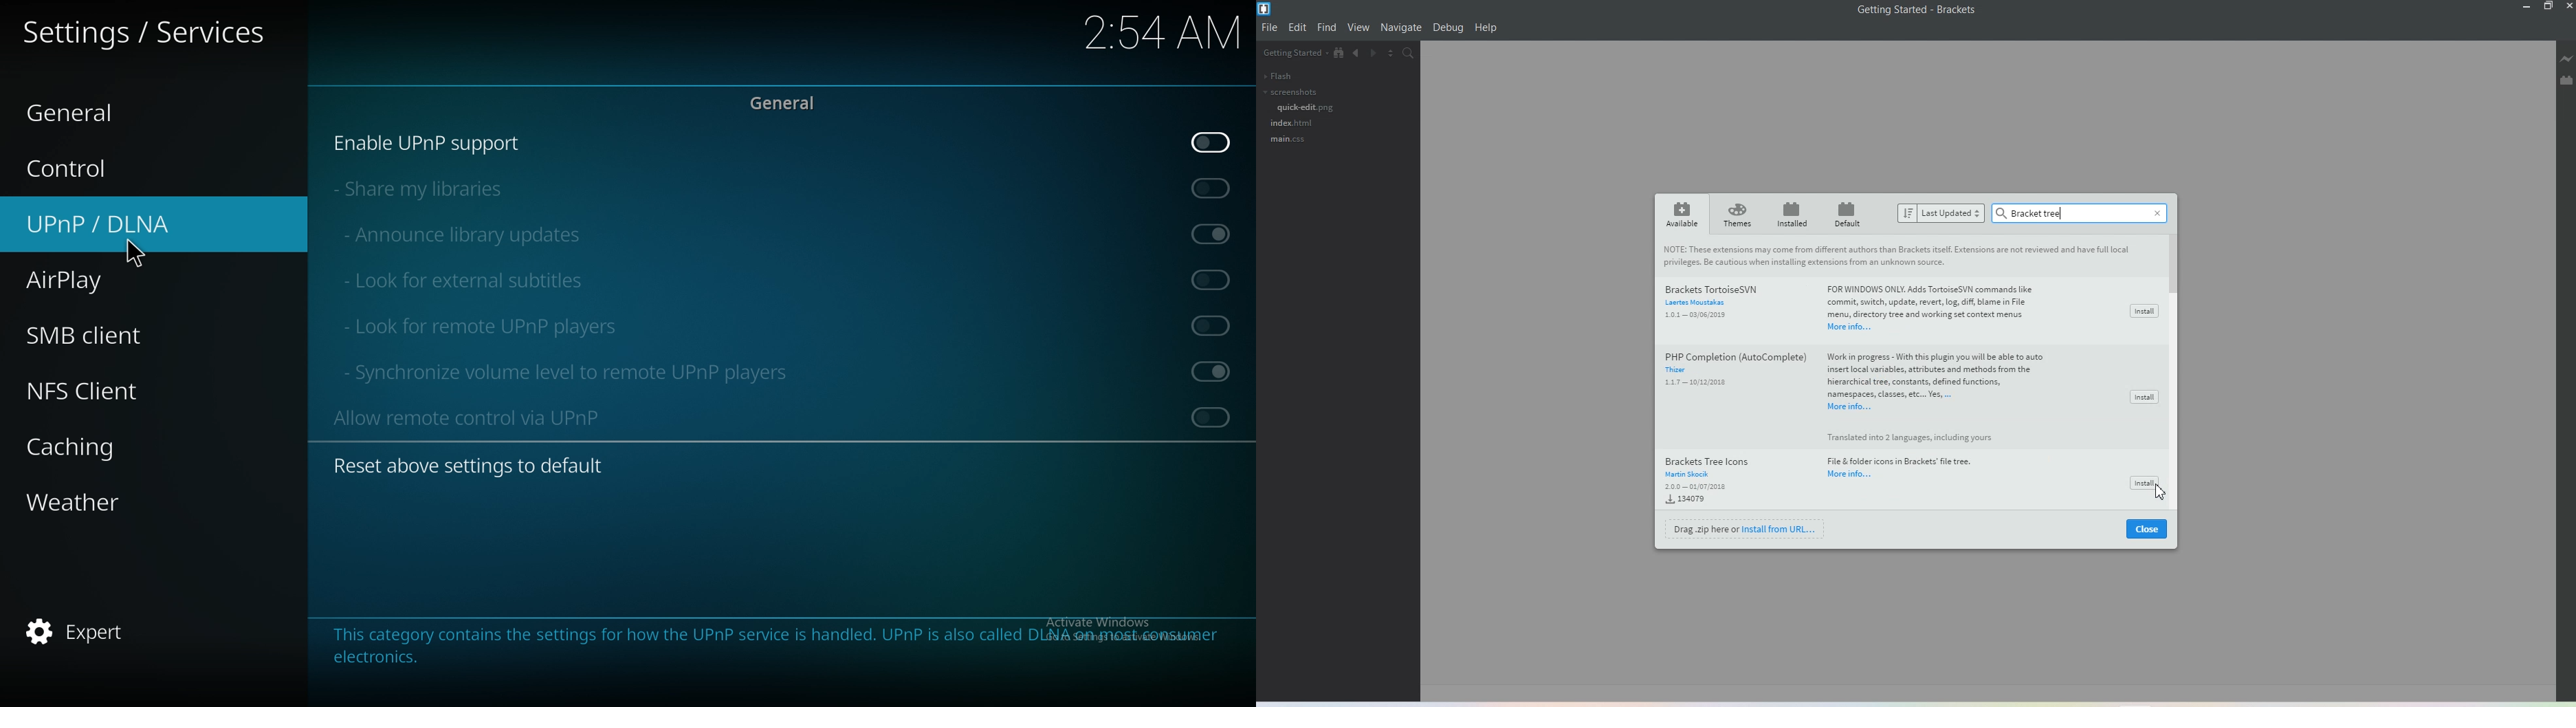 Image resolution: width=2576 pixels, height=728 pixels. I want to click on general, so click(90, 109).